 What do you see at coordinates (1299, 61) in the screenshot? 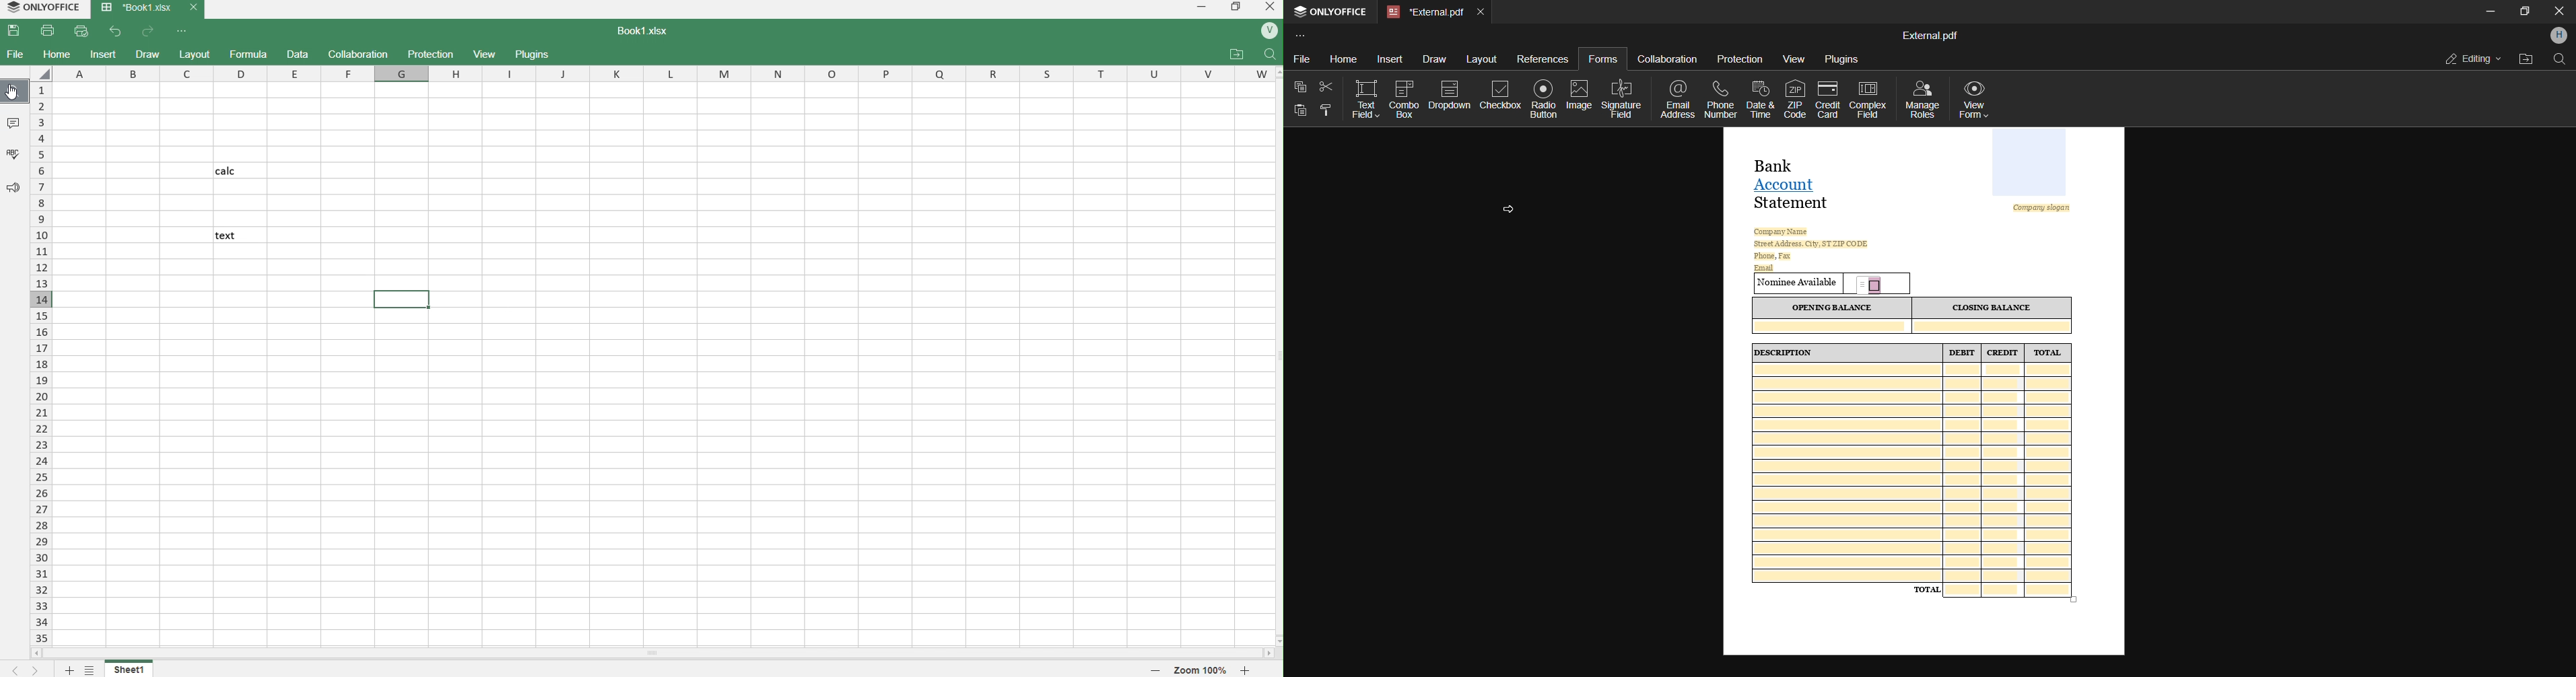
I see `file` at bounding box center [1299, 61].